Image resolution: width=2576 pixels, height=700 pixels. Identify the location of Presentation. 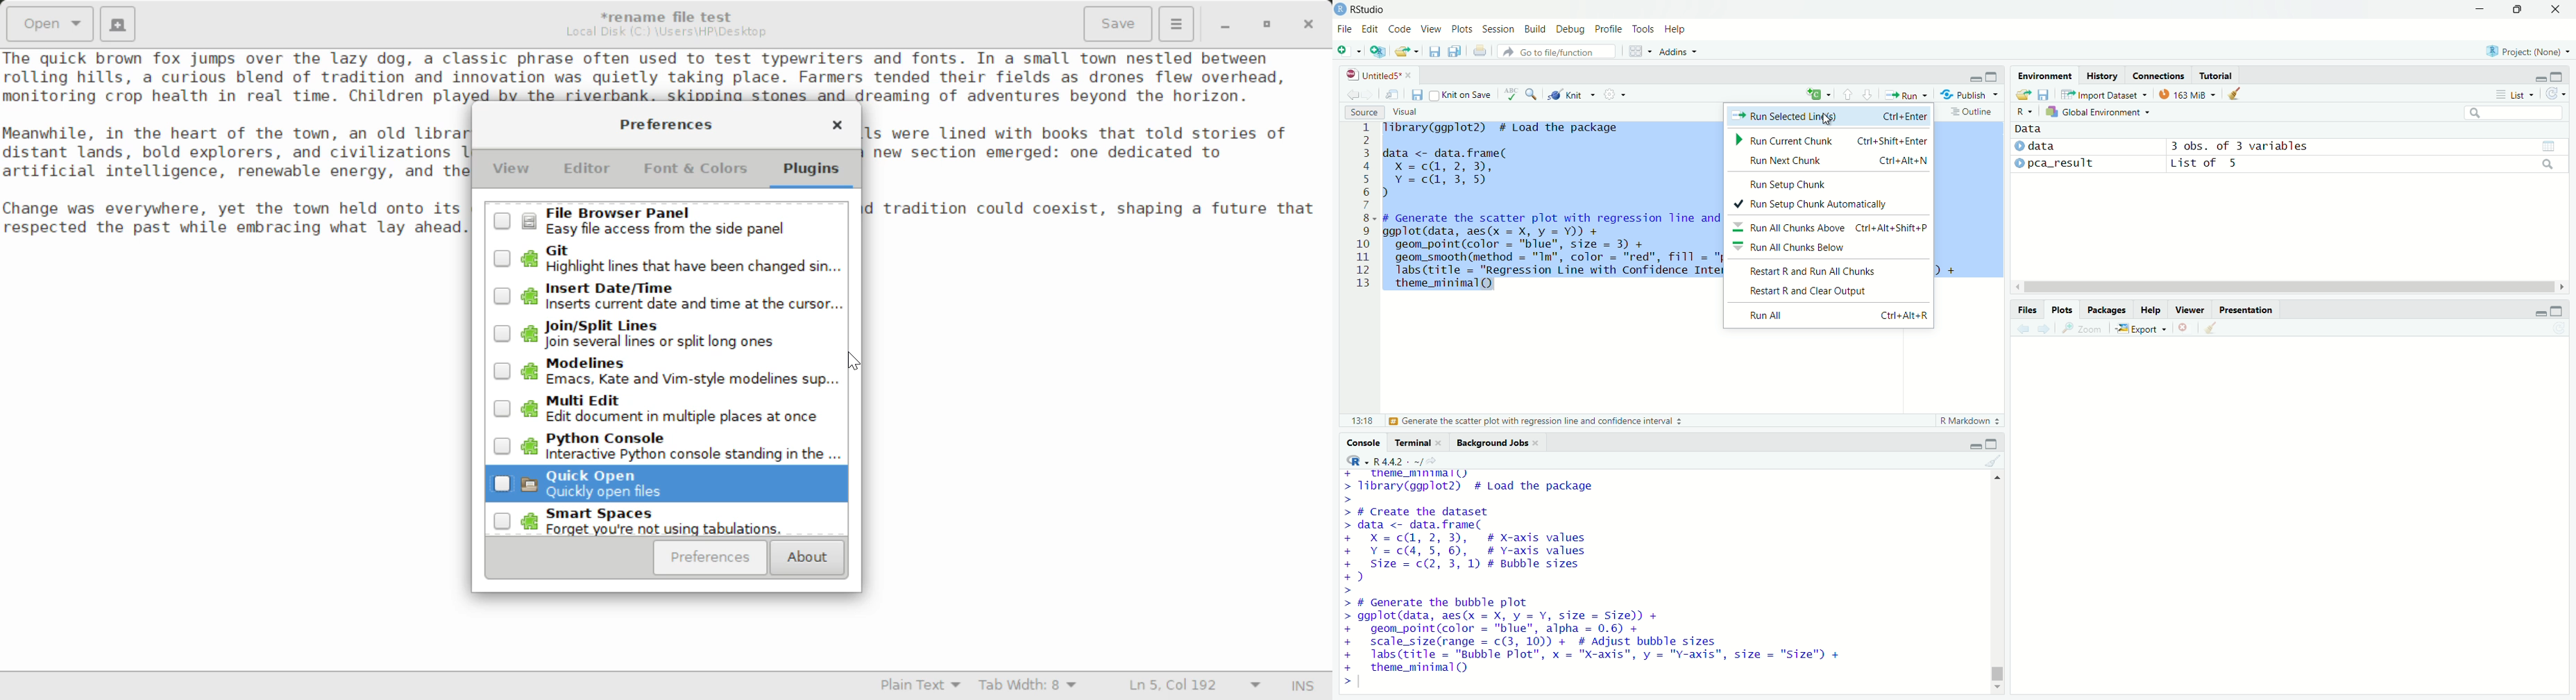
(2246, 310).